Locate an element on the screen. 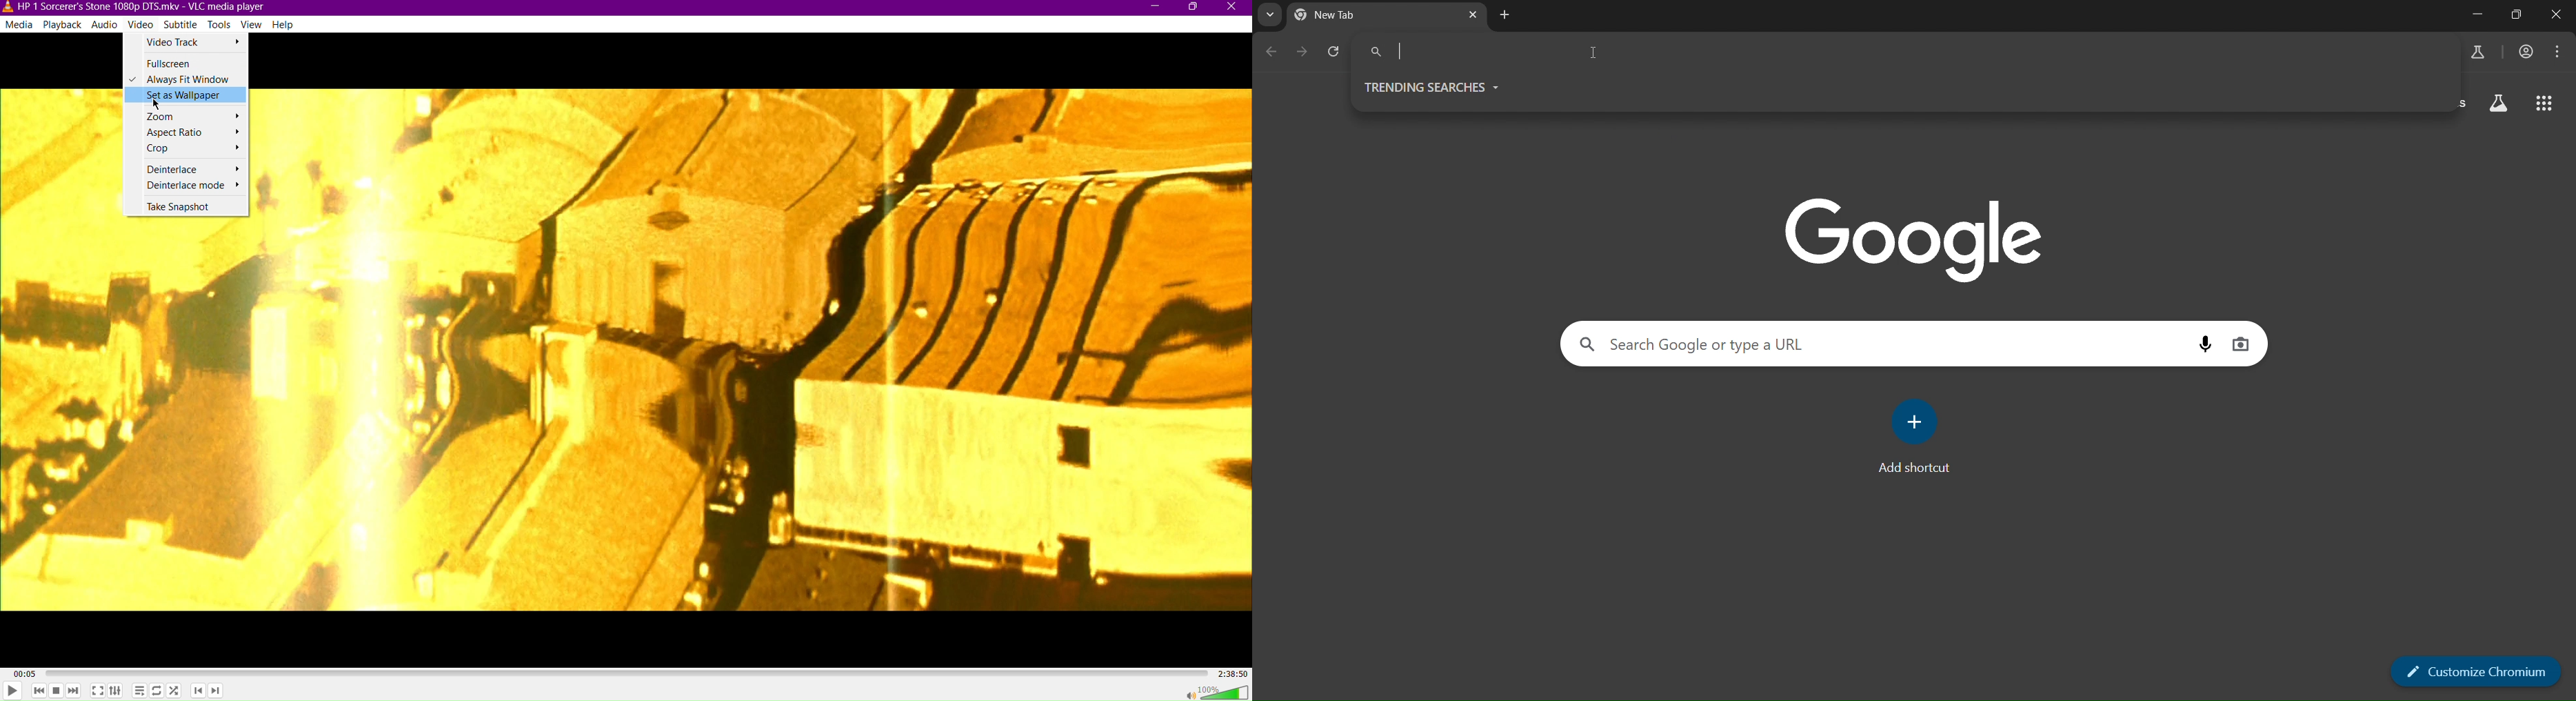  Video Wallpaper is located at coordinates (757, 350).